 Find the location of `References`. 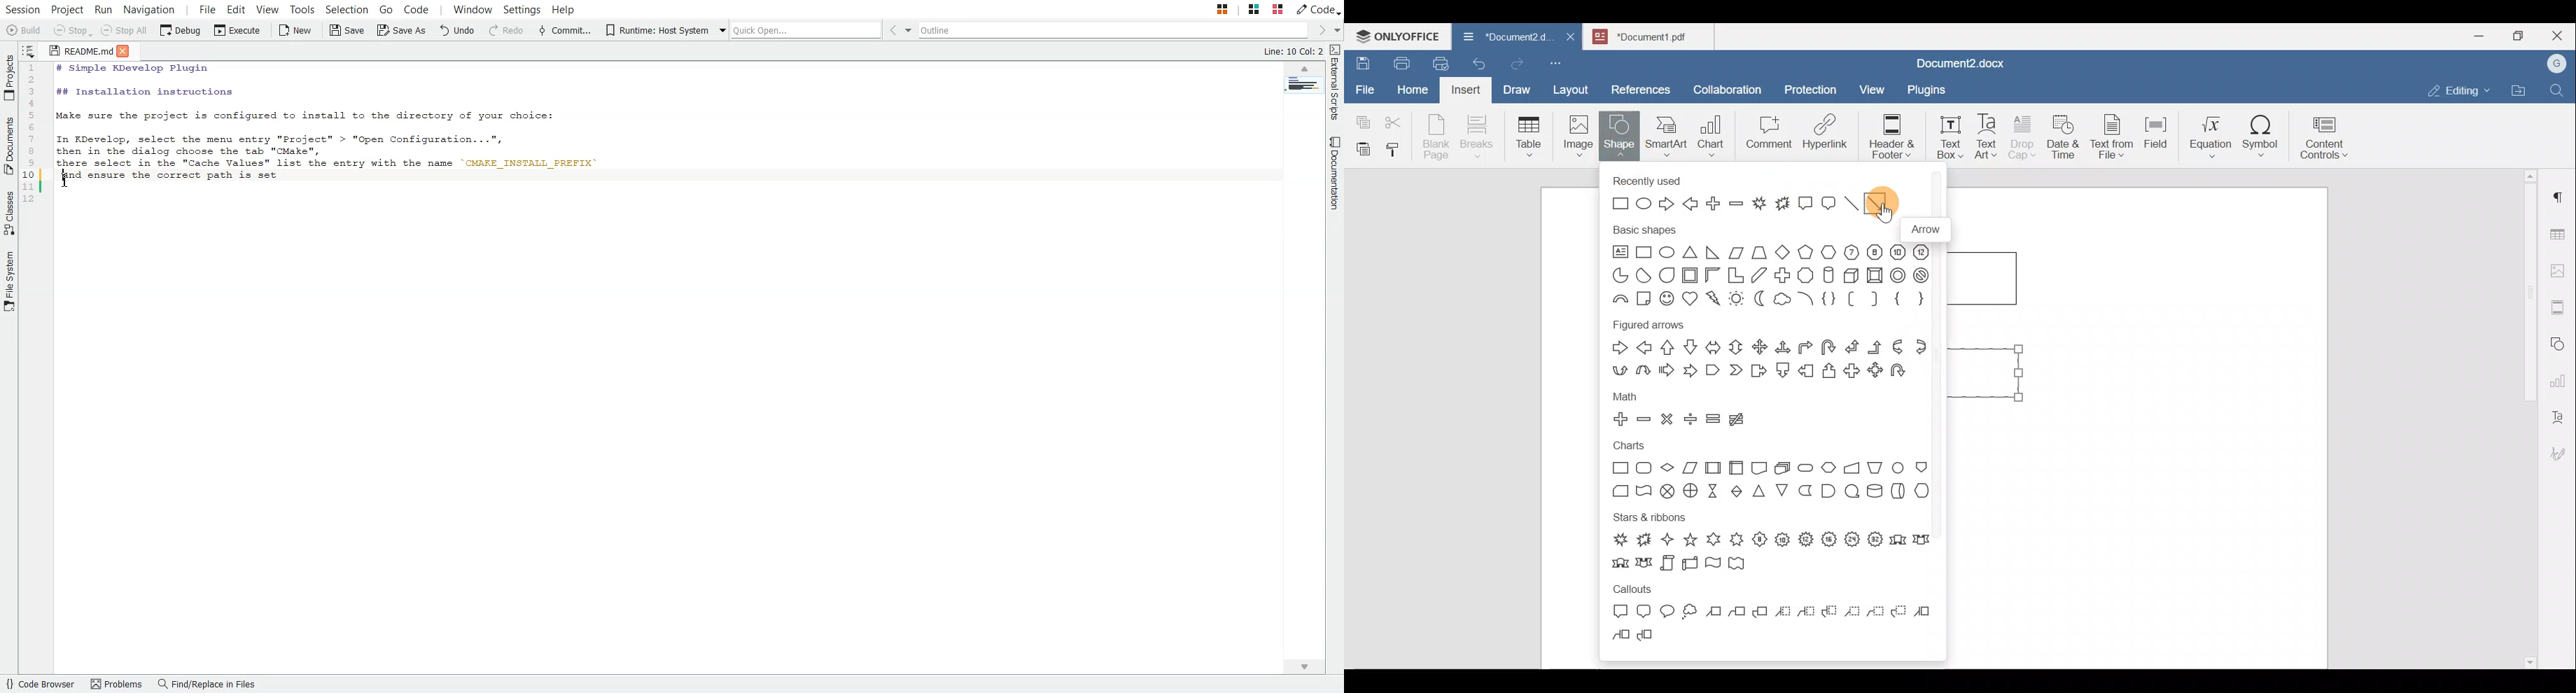

References is located at coordinates (1640, 88).